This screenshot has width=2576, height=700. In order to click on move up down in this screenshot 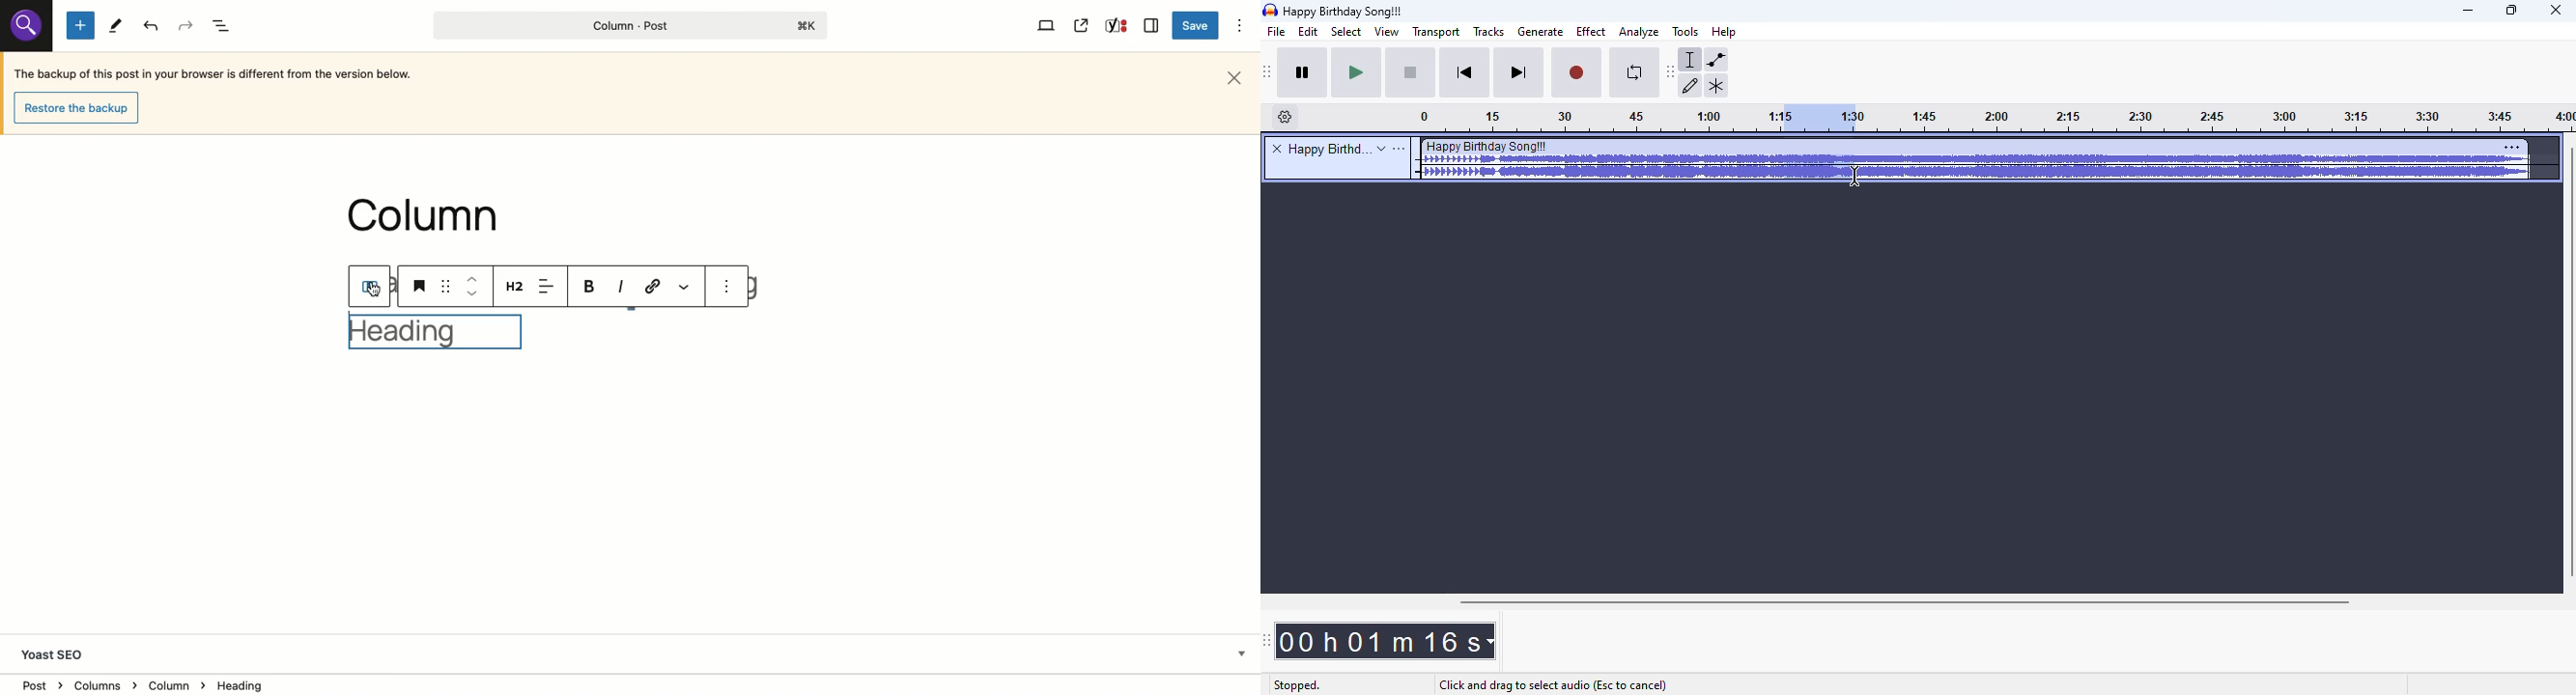, I will do `click(477, 289)`.